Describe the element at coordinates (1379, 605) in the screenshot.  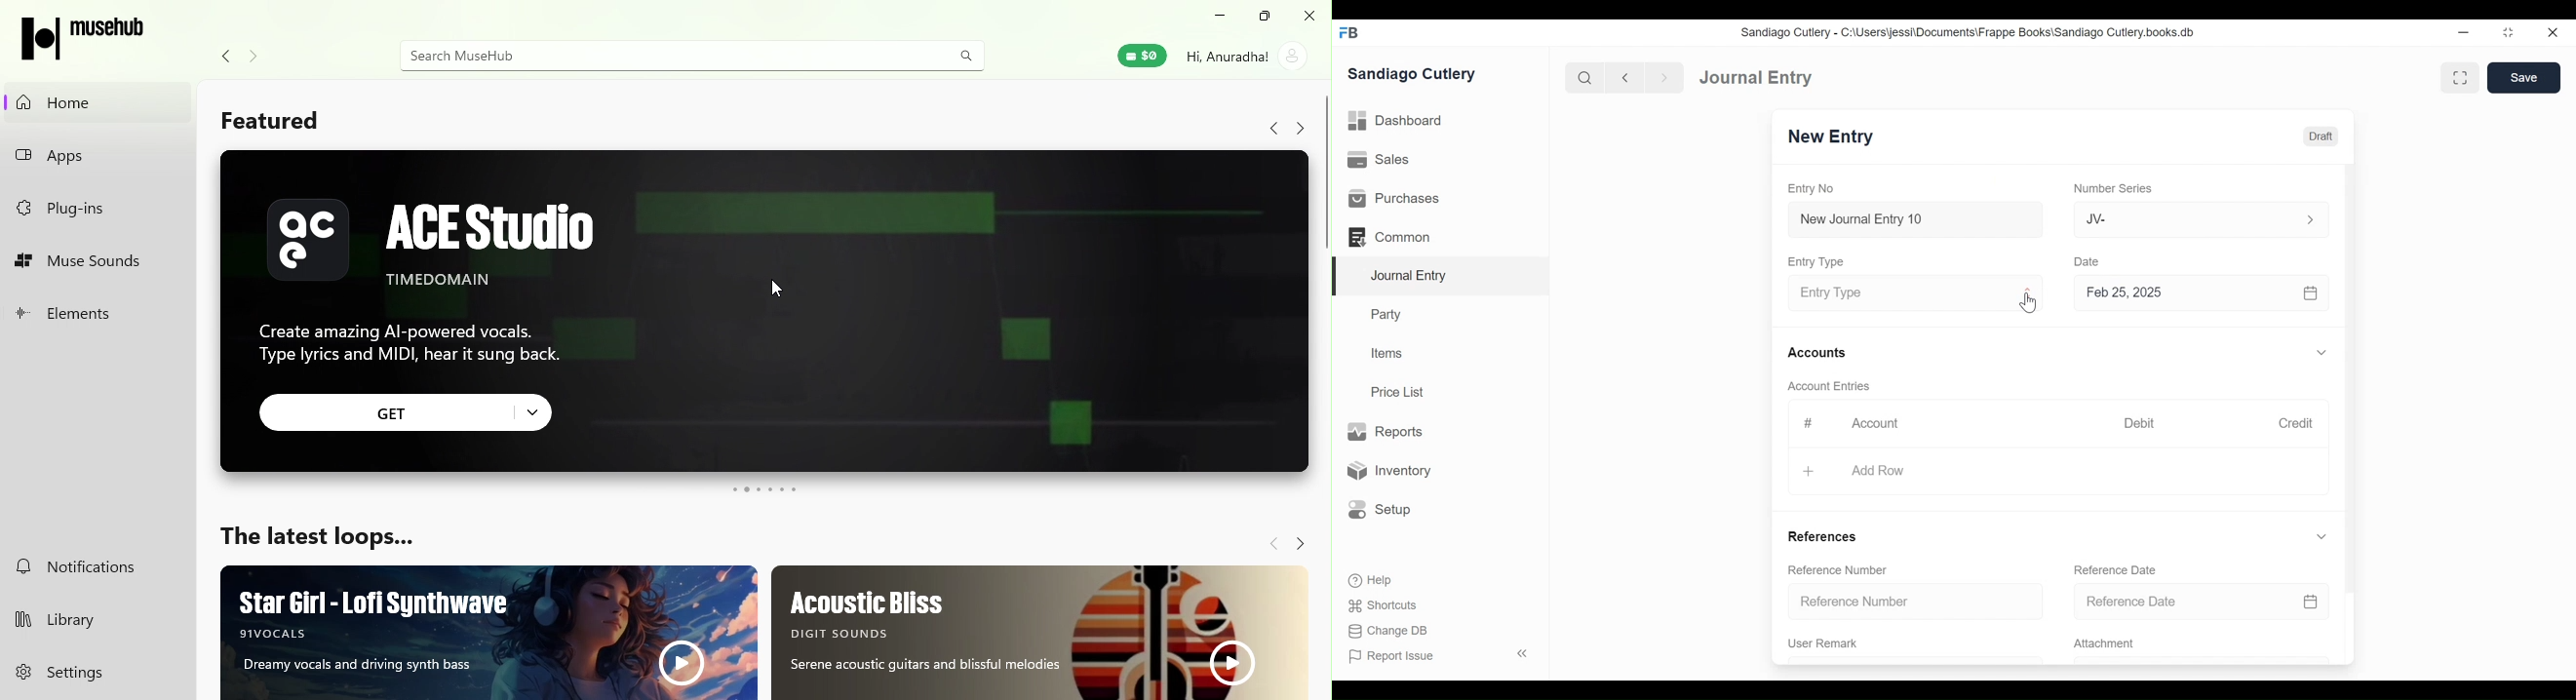
I see `Shortcuts` at that location.